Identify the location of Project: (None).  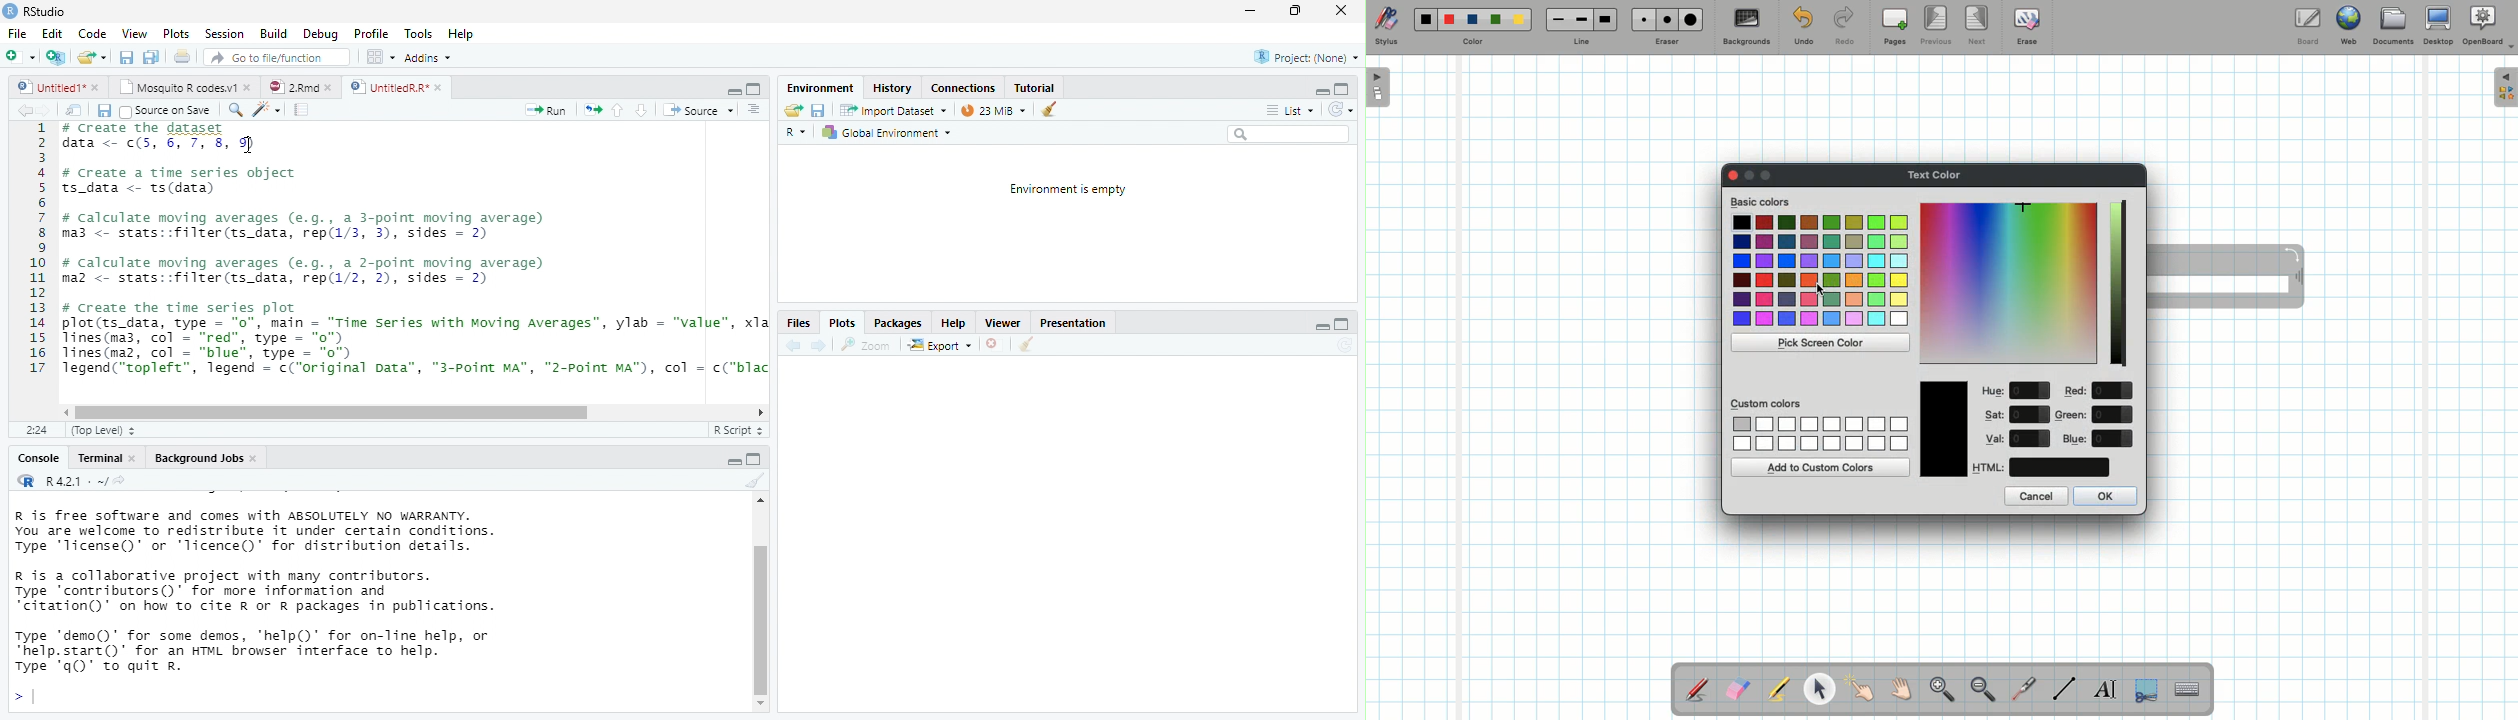
(1307, 58).